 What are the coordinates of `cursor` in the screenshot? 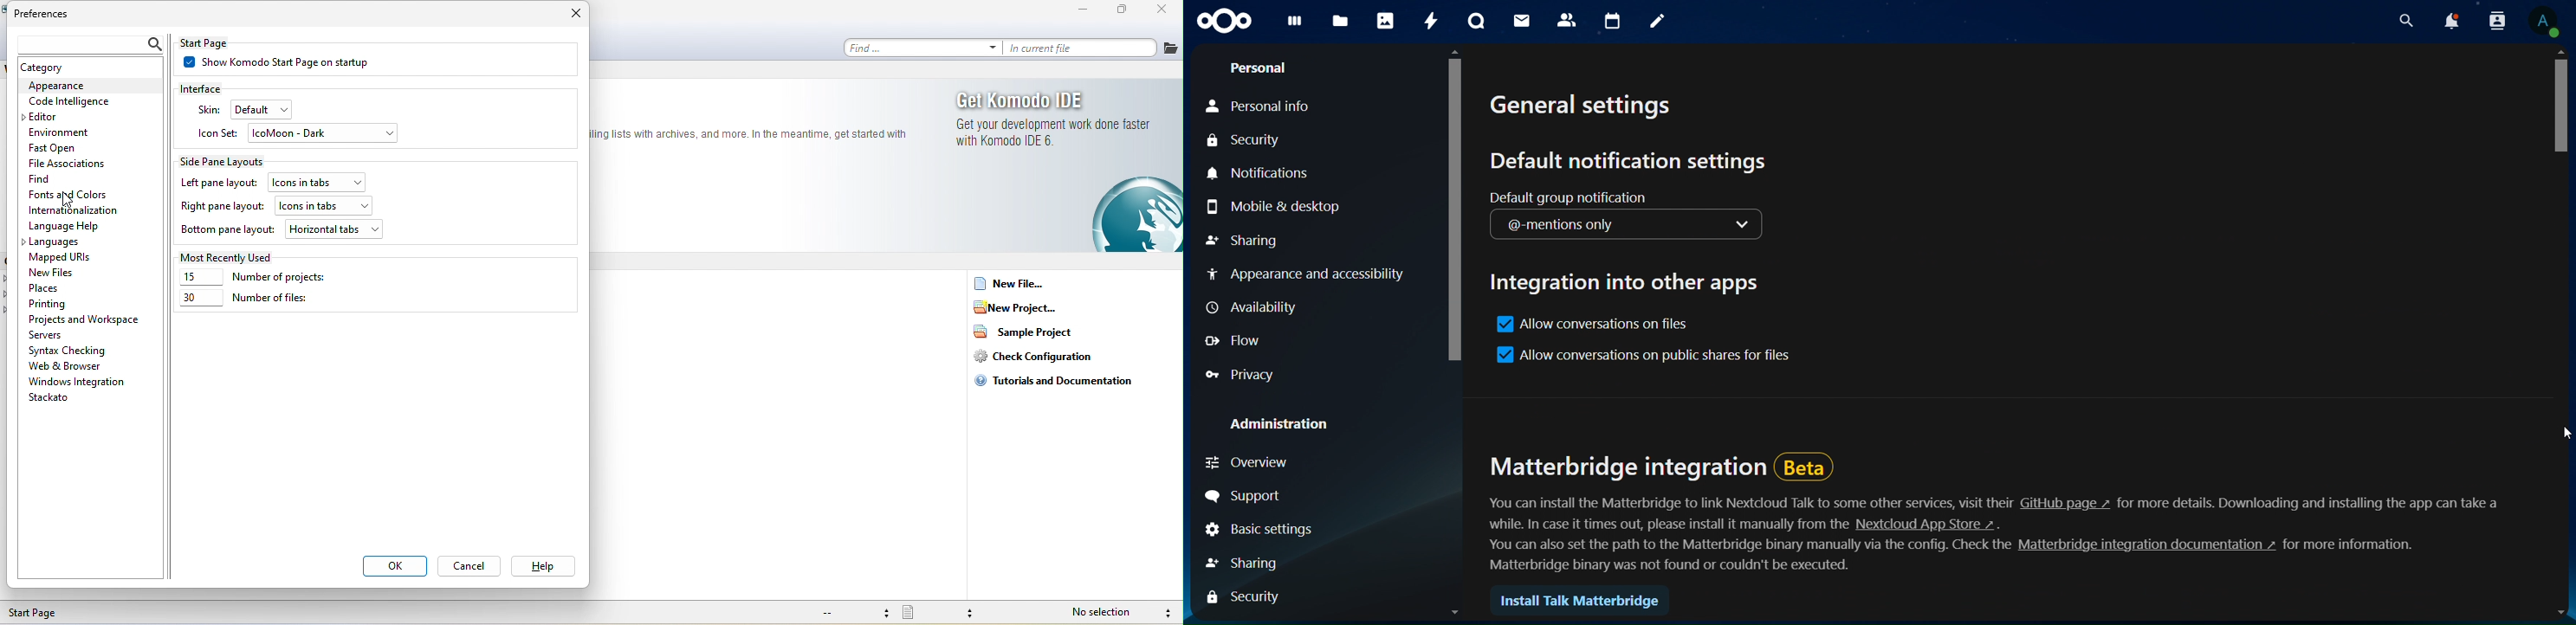 It's located at (2554, 434).